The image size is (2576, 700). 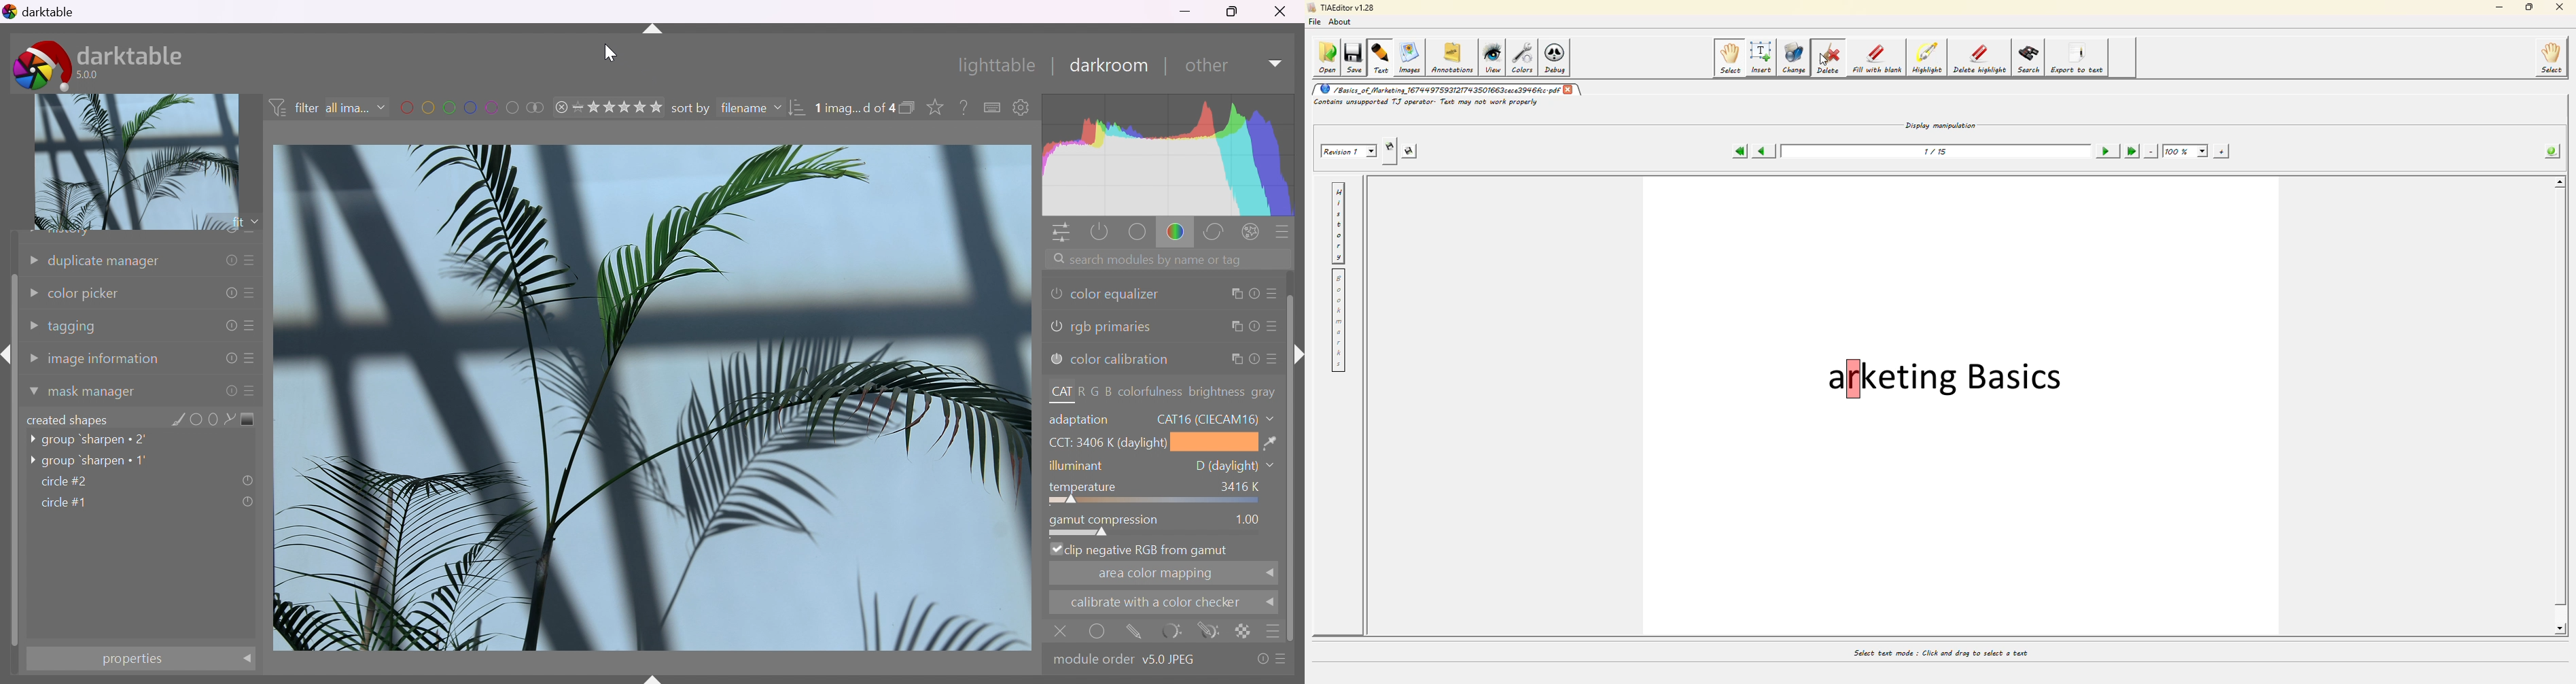 I want to click on image preview, so click(x=138, y=163).